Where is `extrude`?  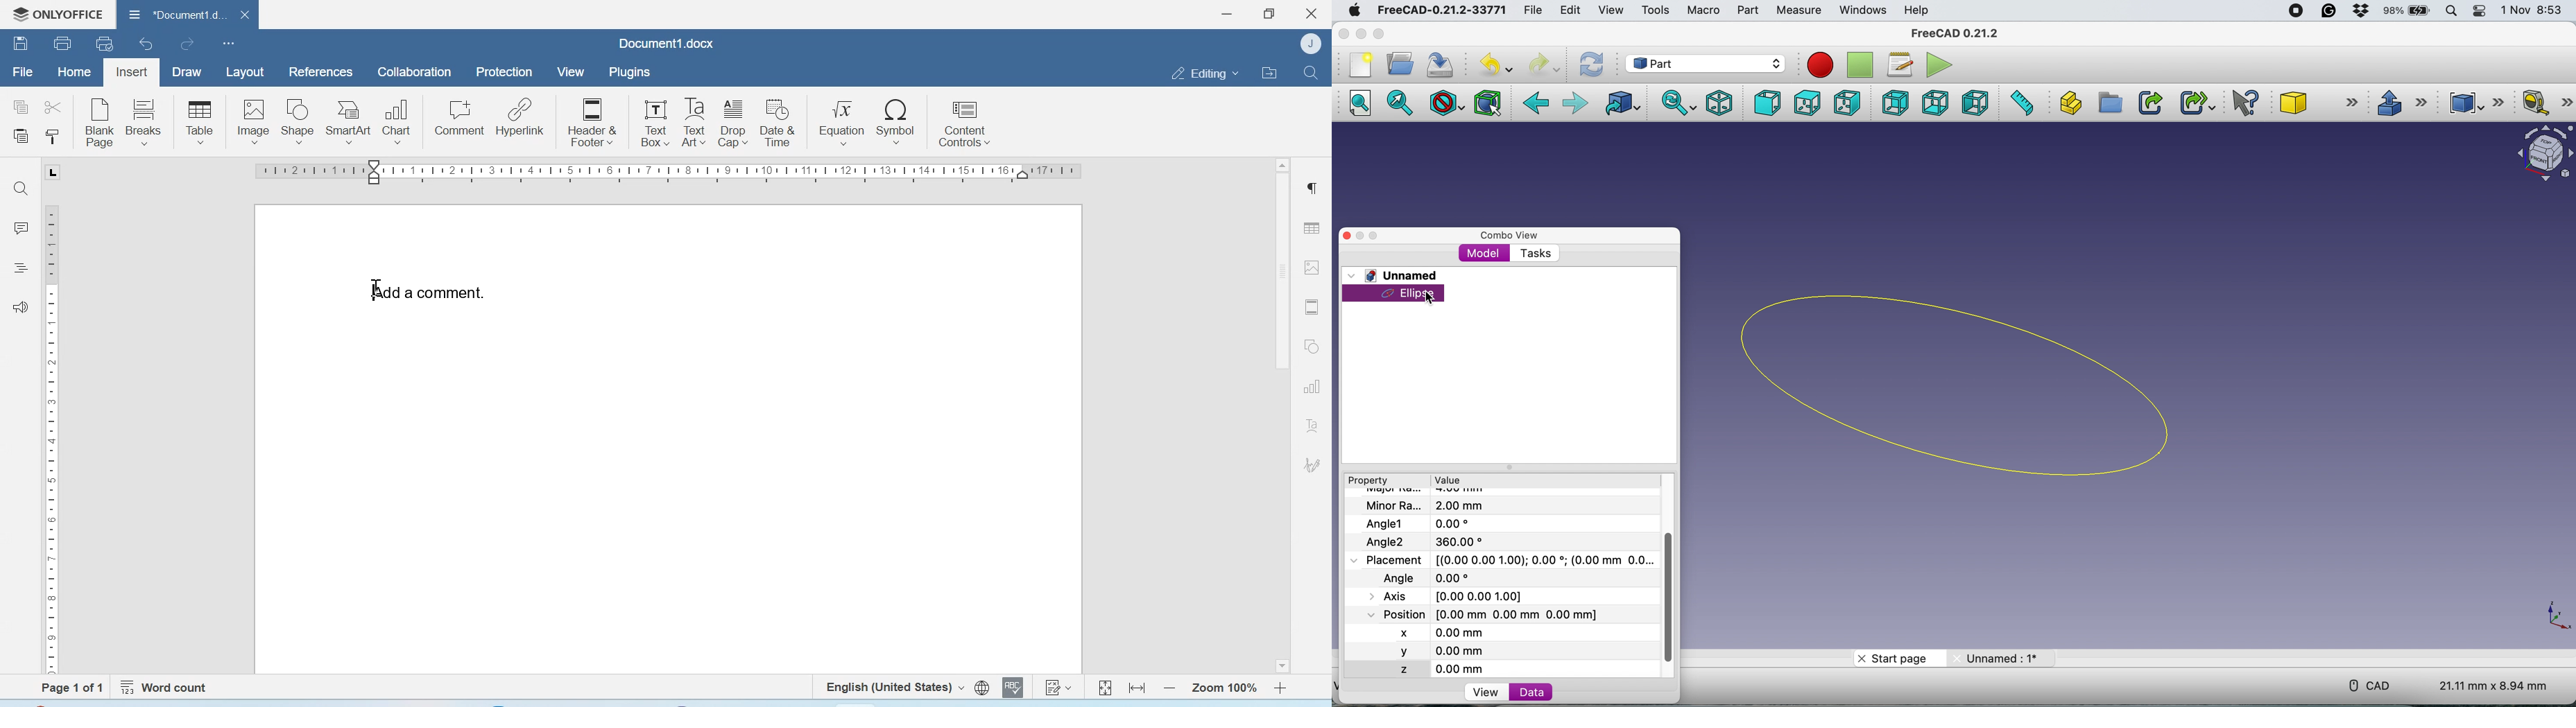 extrude is located at coordinates (2404, 105).